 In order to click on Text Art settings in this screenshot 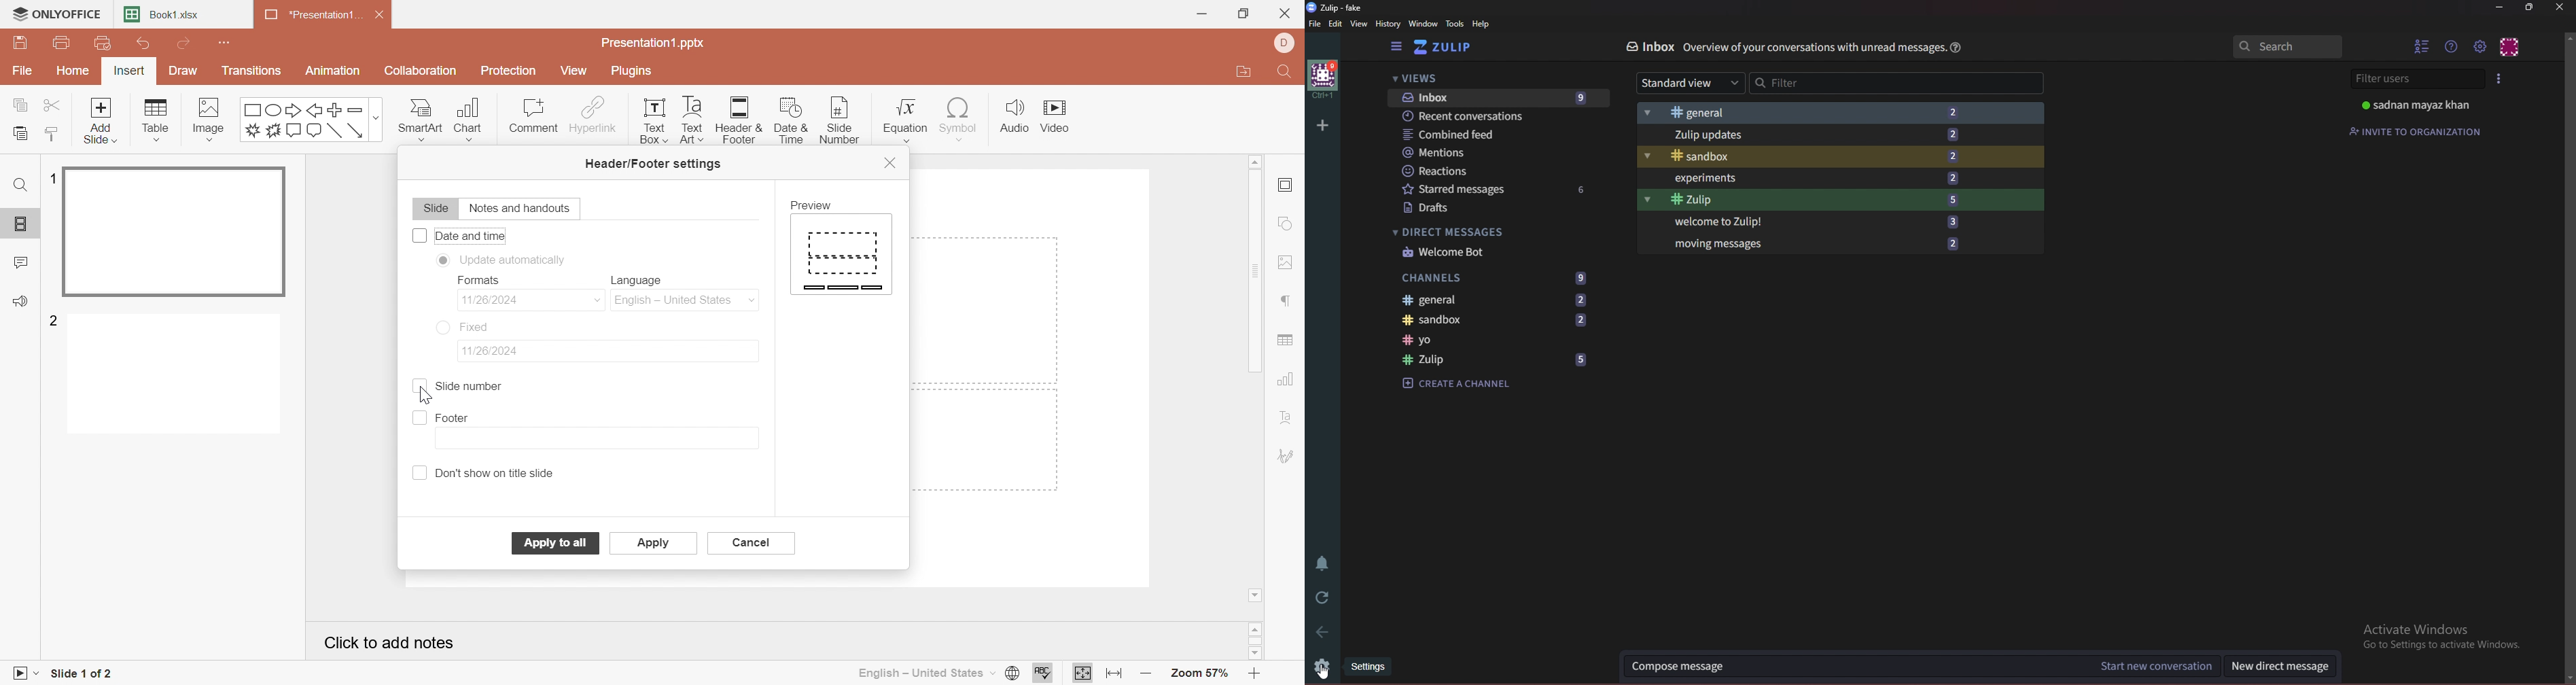, I will do `click(1286, 419)`.